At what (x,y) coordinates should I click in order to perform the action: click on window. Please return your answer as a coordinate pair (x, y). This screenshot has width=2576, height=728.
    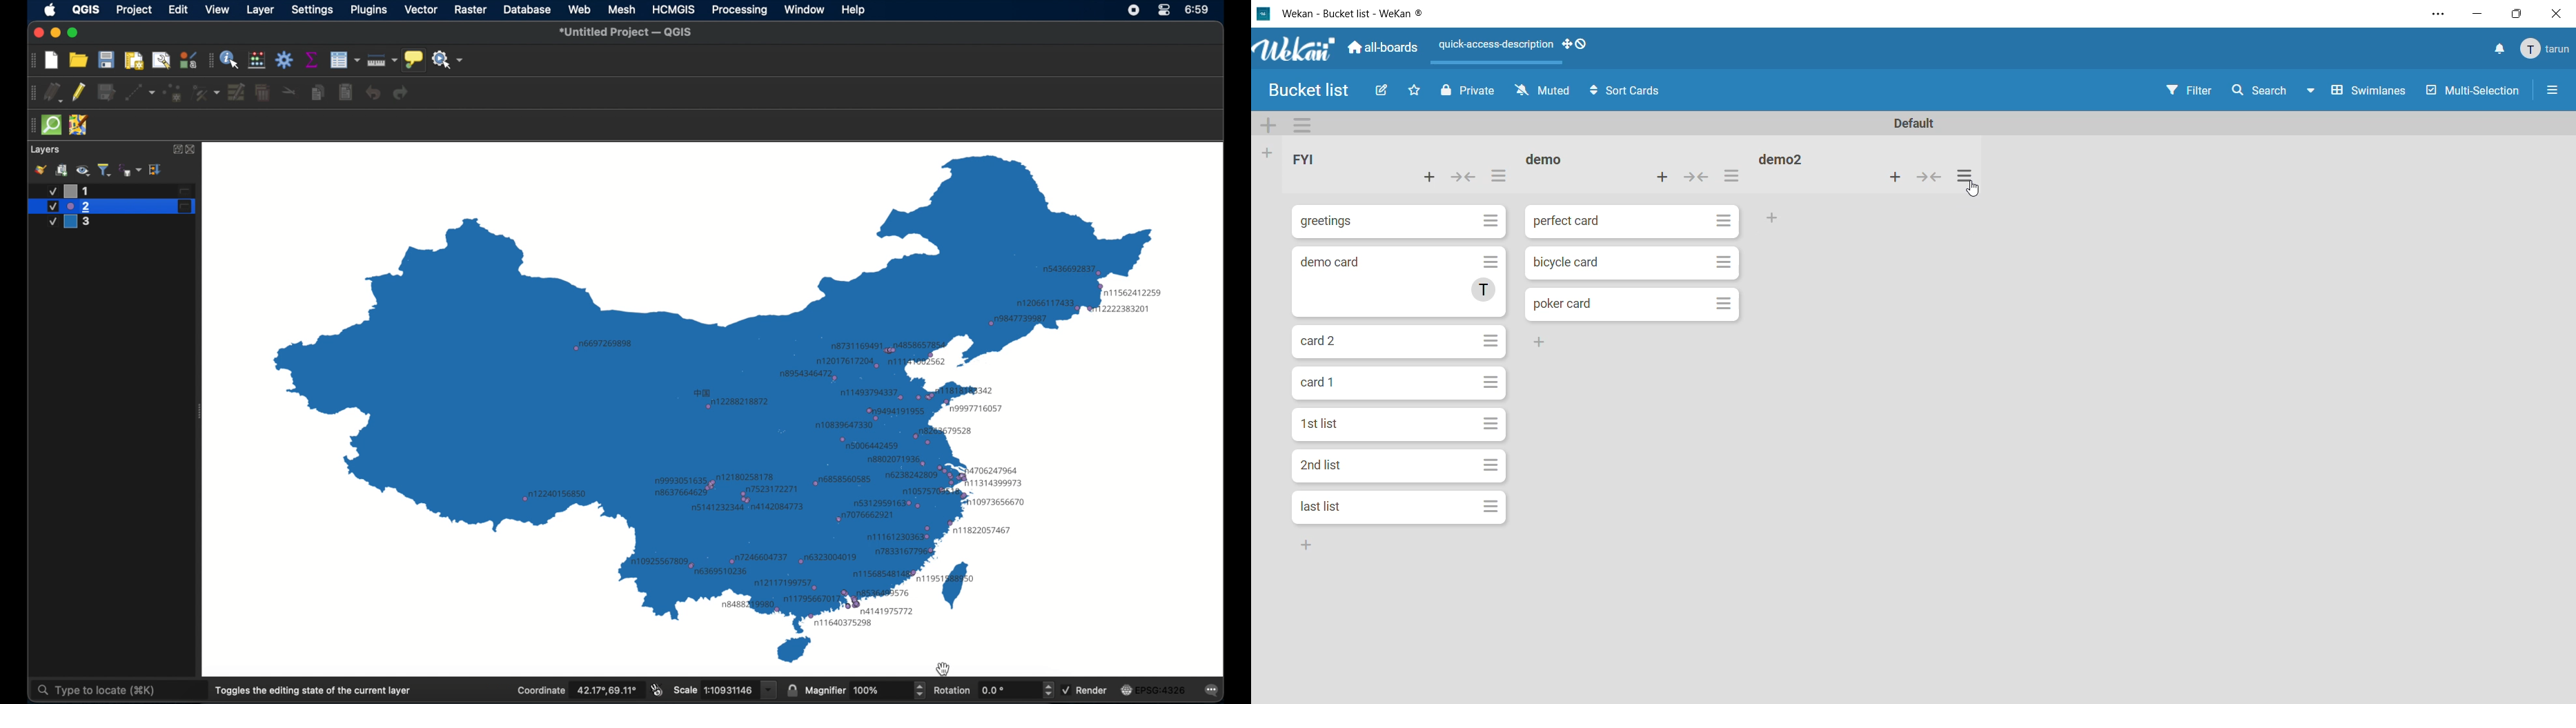
    Looking at the image, I should click on (805, 10).